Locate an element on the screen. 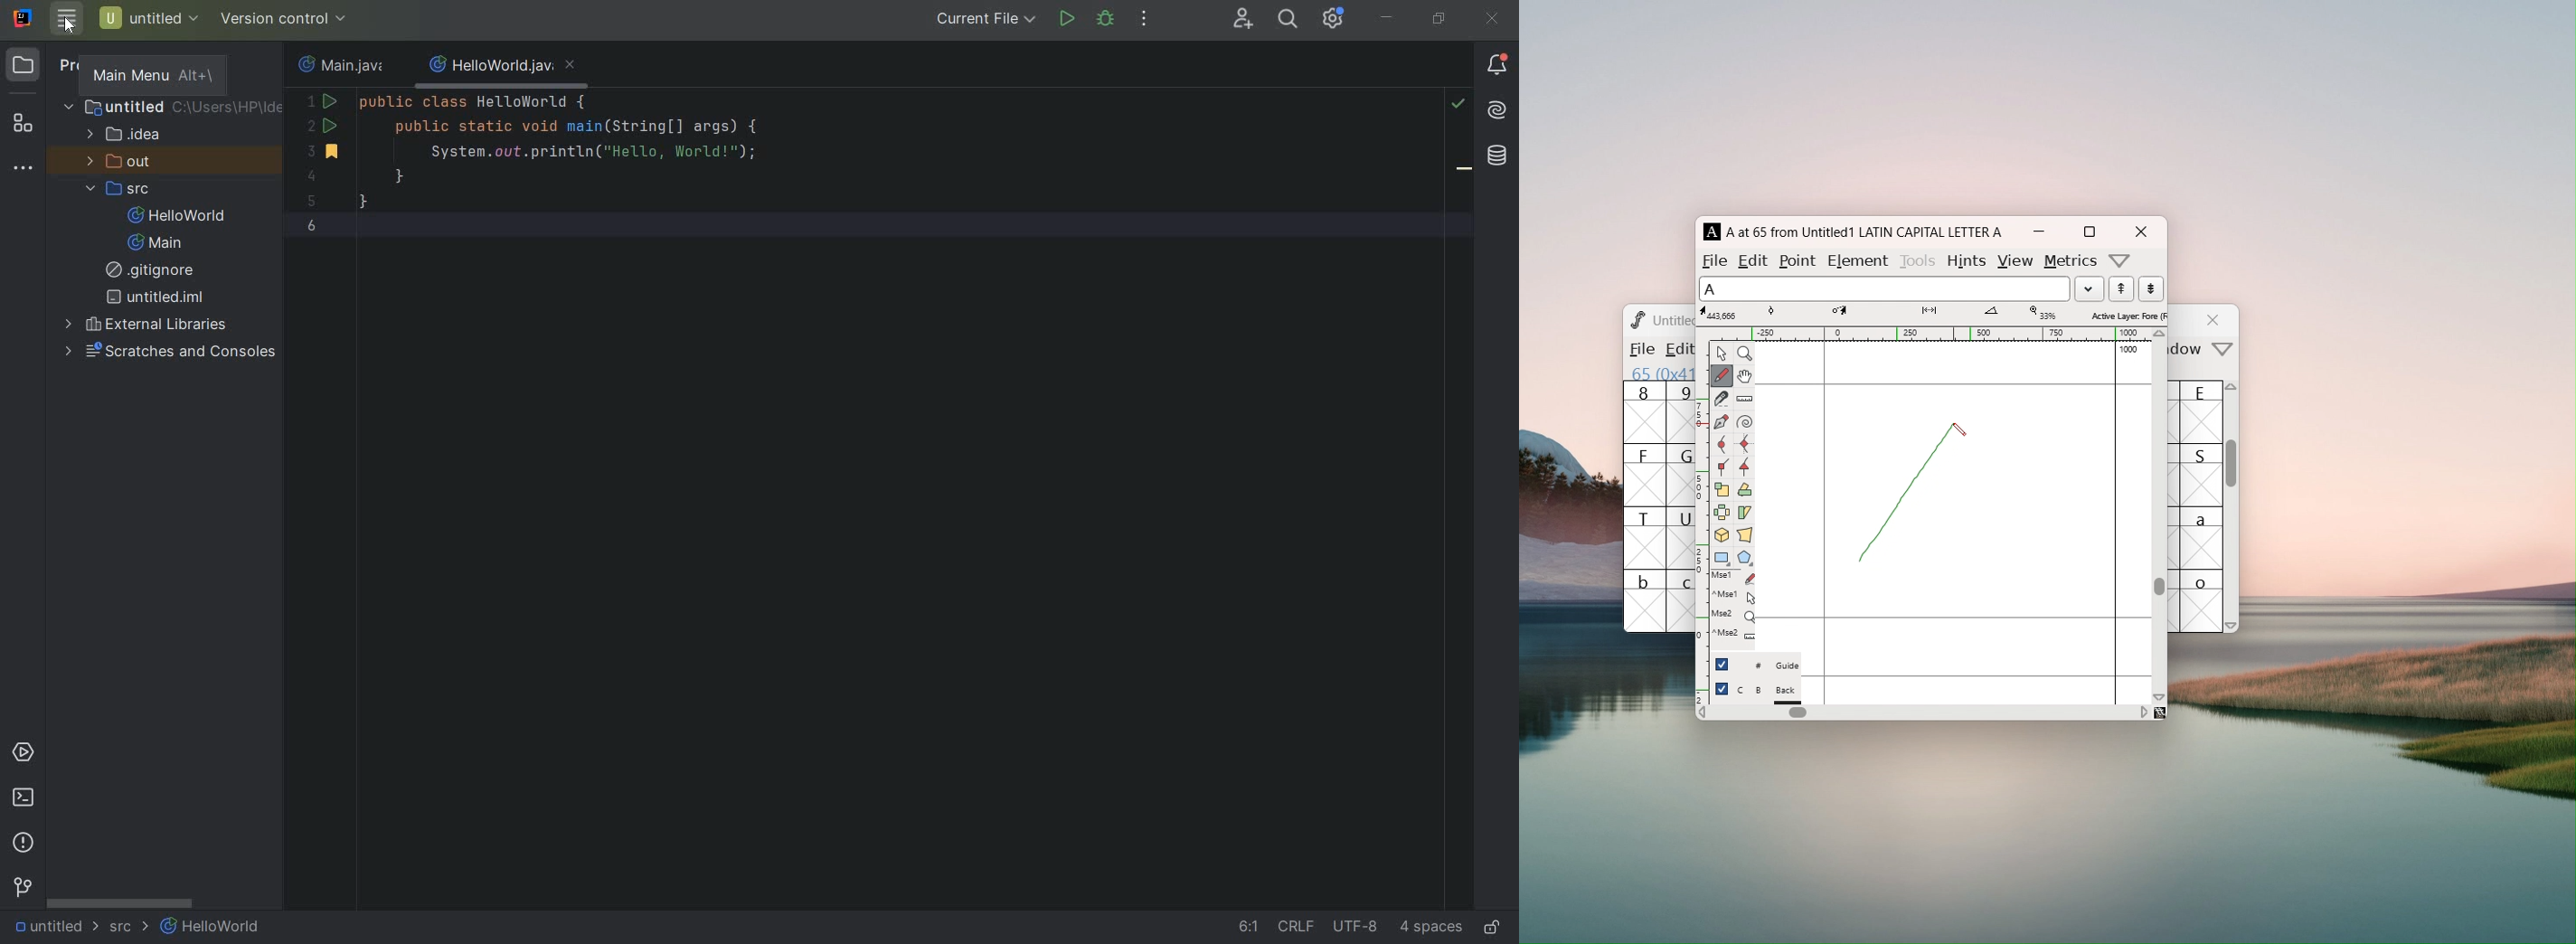  skew selection is located at coordinates (1744, 514).